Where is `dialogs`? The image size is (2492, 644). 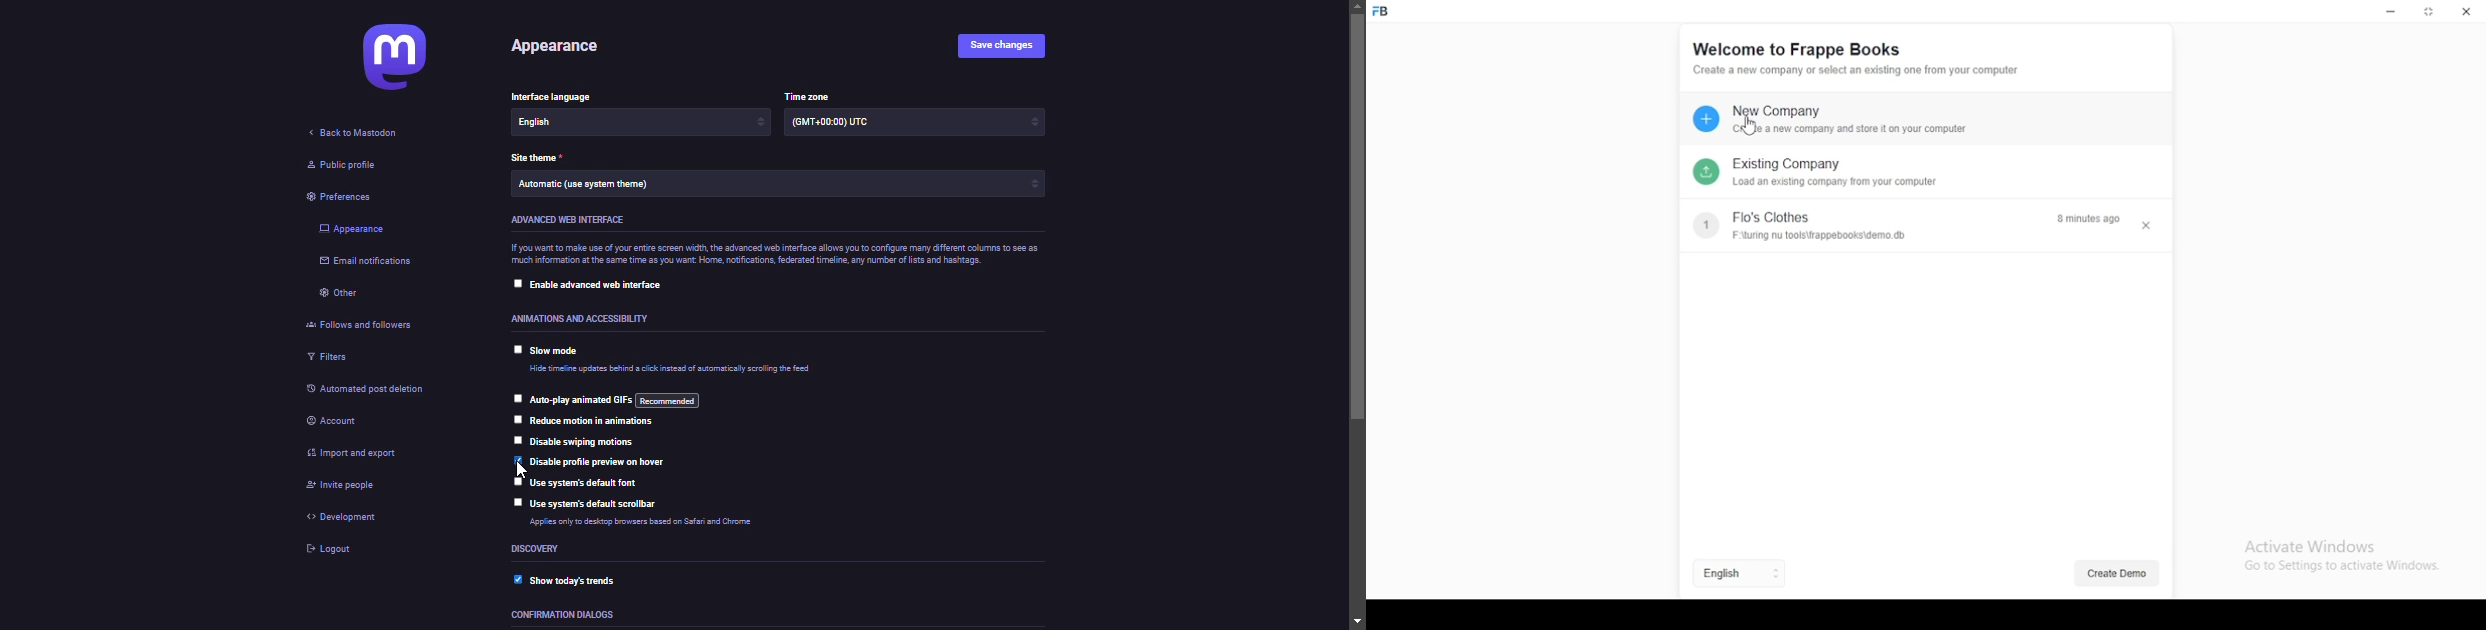 dialogs is located at coordinates (567, 615).